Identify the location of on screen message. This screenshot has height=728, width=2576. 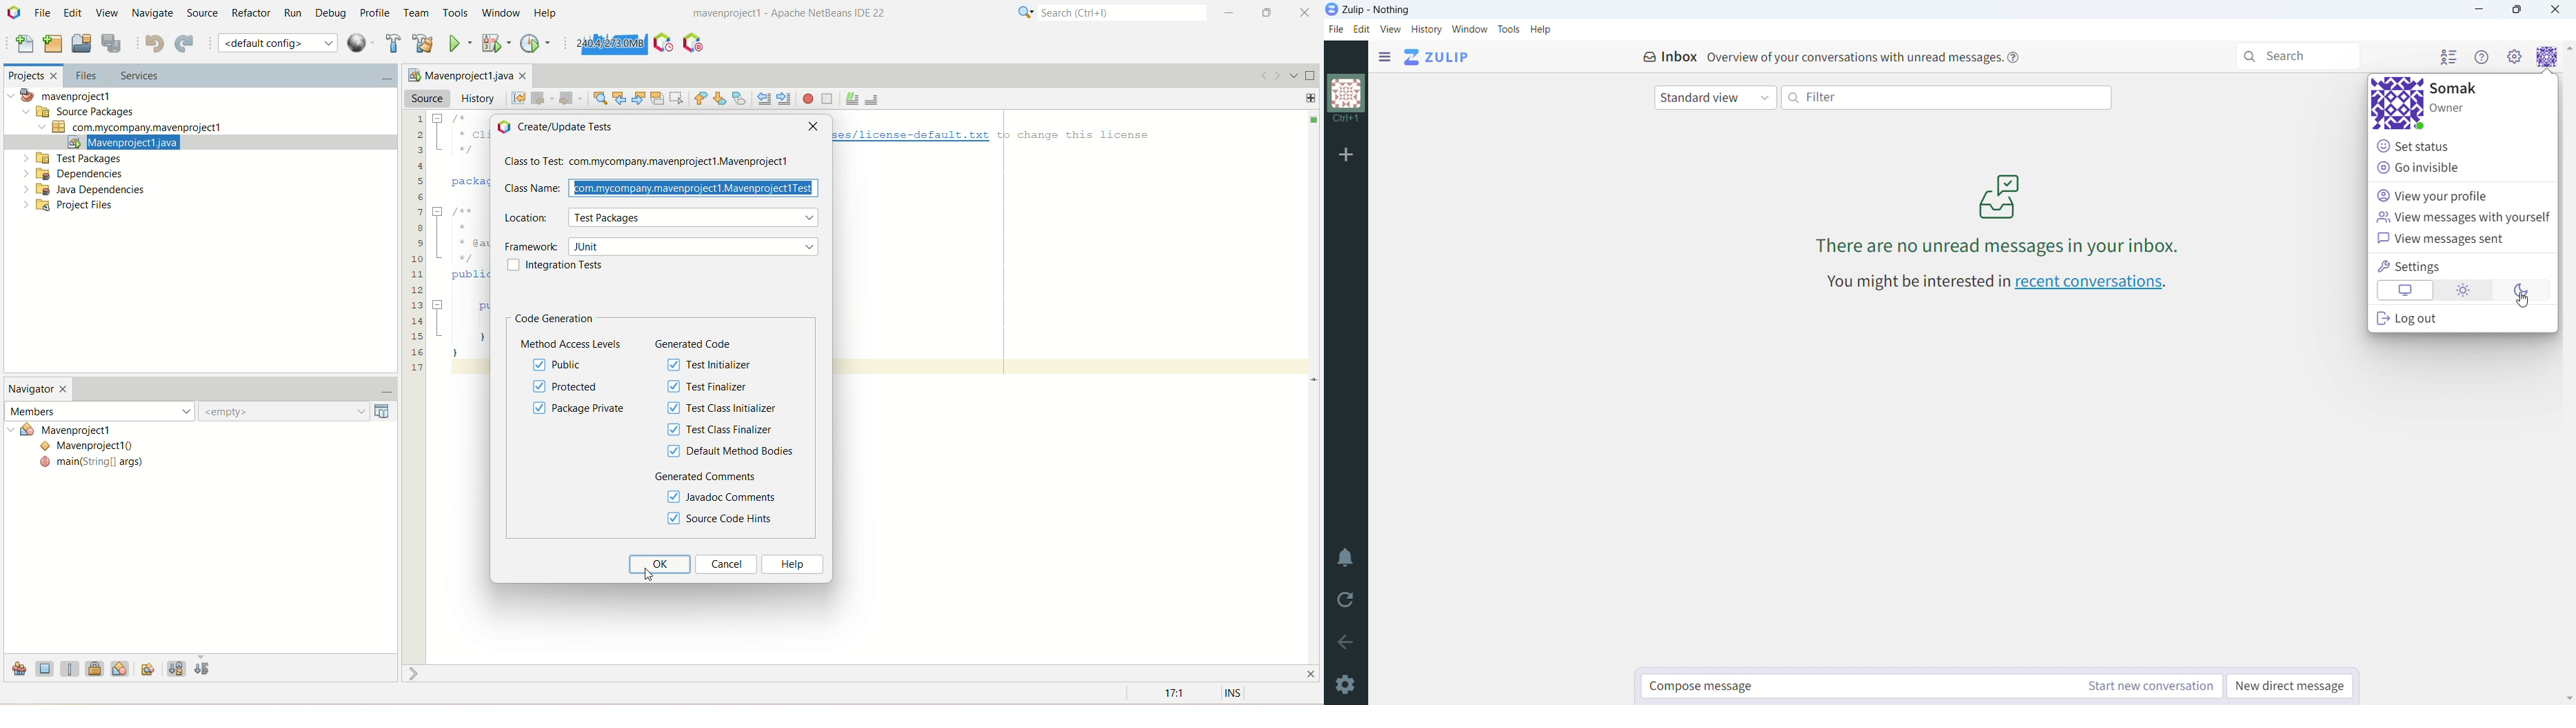
(2001, 212).